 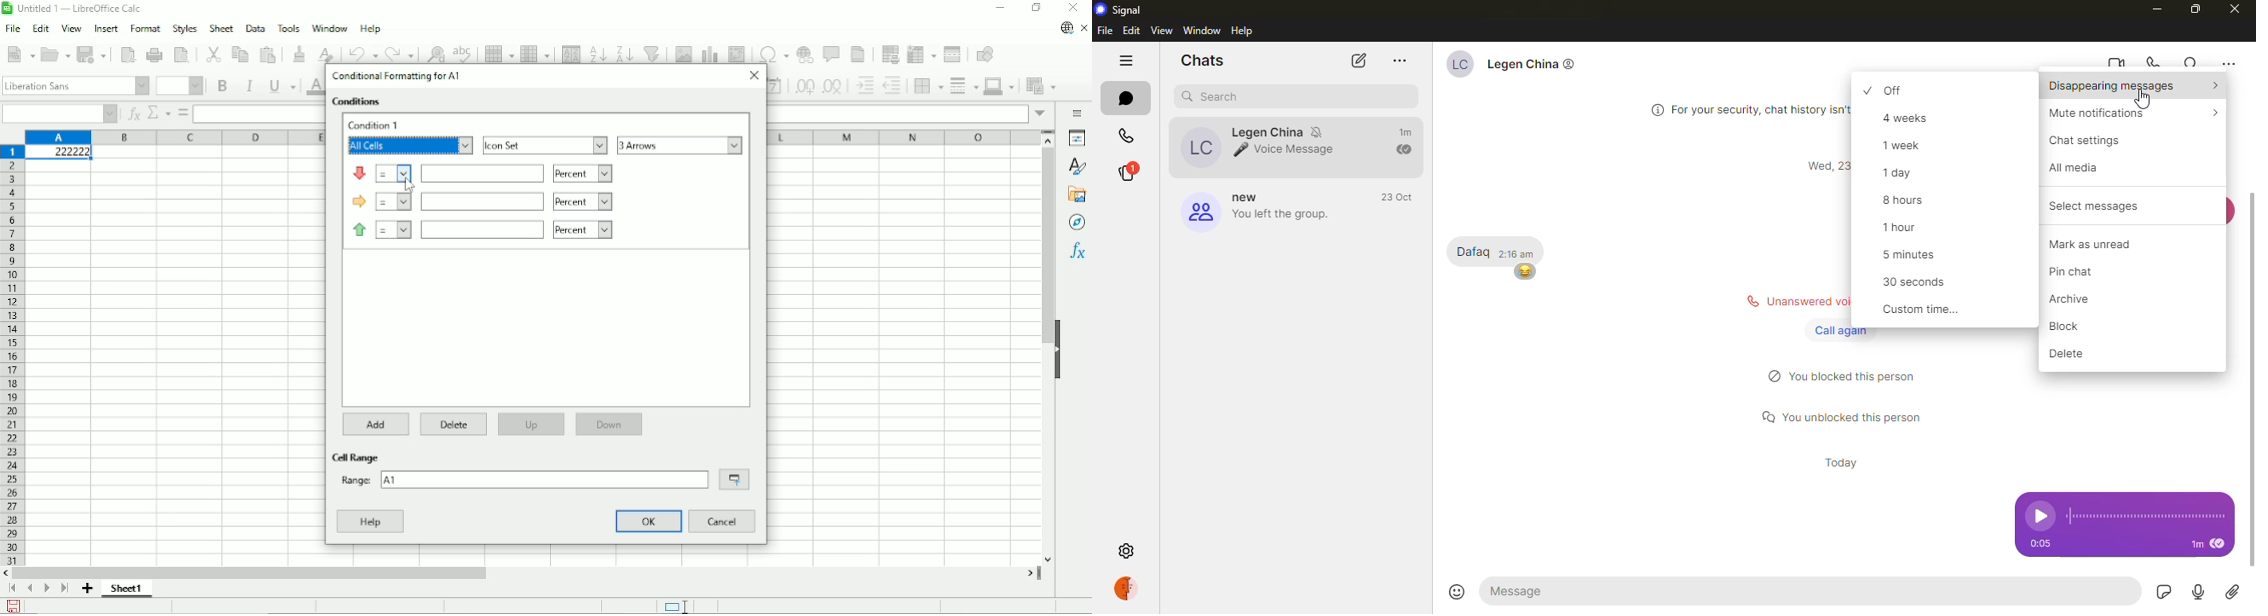 What do you see at coordinates (1129, 131) in the screenshot?
I see `calls` at bounding box center [1129, 131].